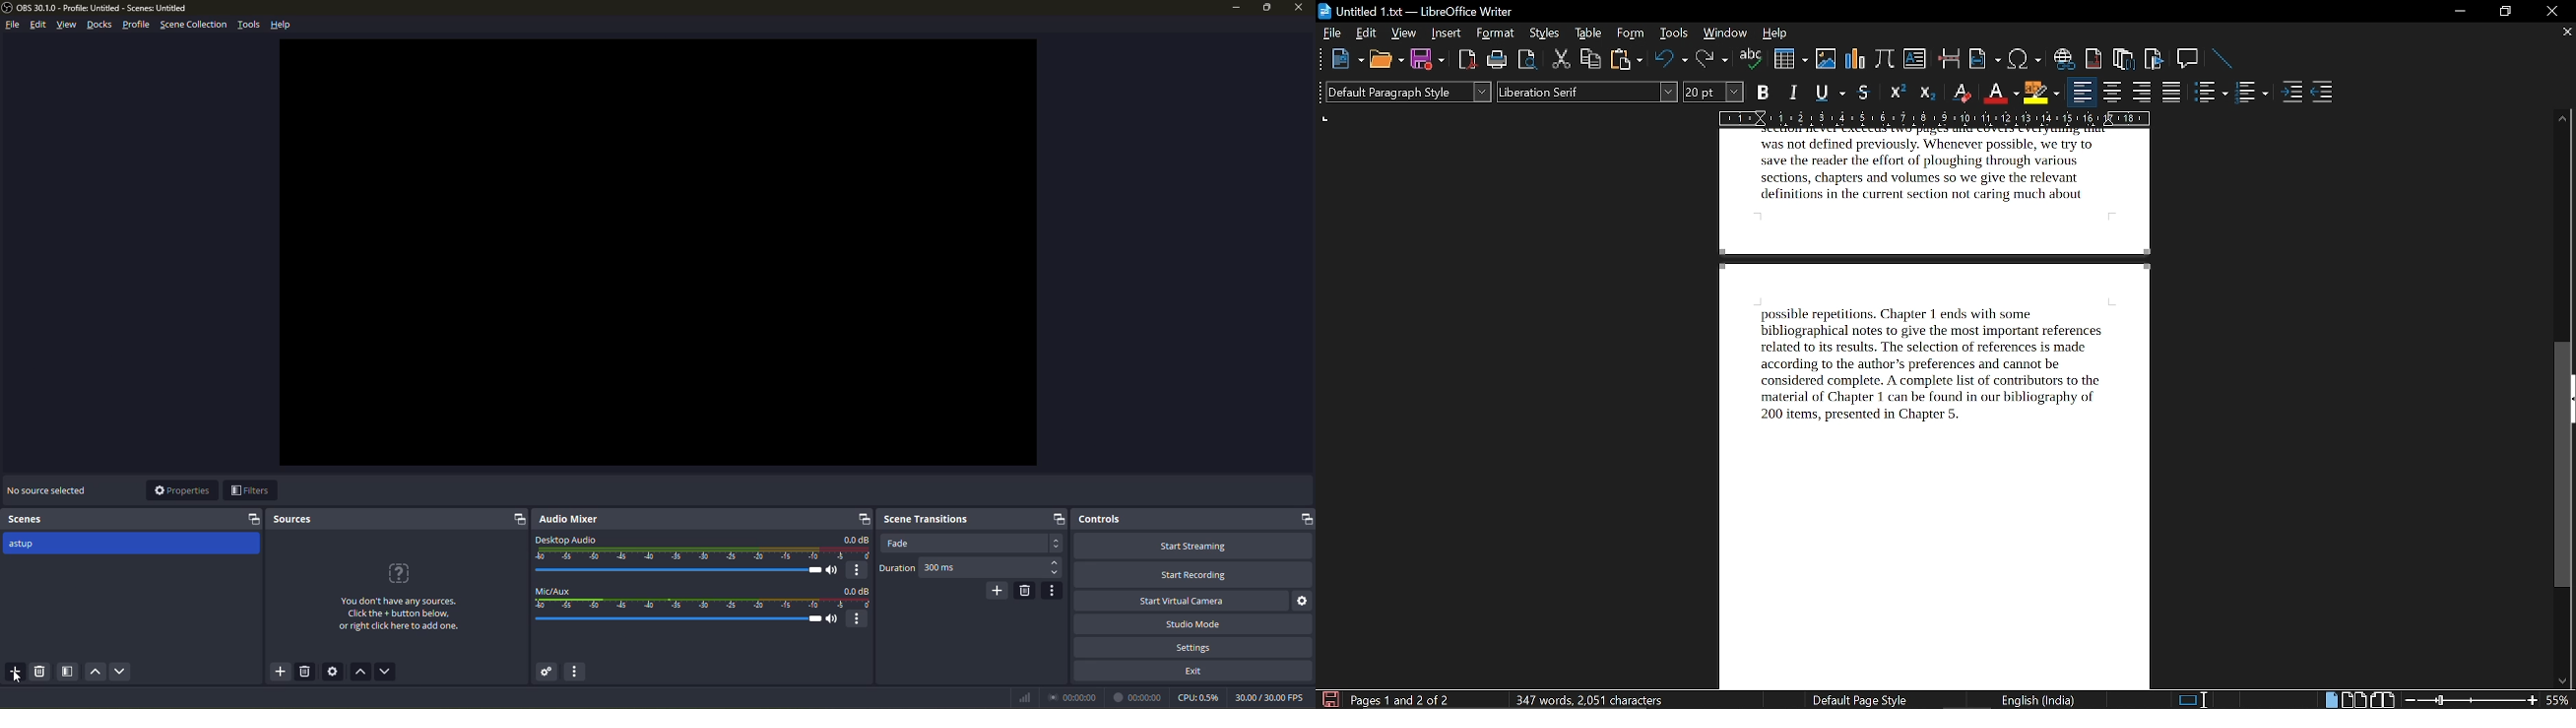 The width and height of the screenshot is (2576, 728). I want to click on audio mixer, so click(568, 520).